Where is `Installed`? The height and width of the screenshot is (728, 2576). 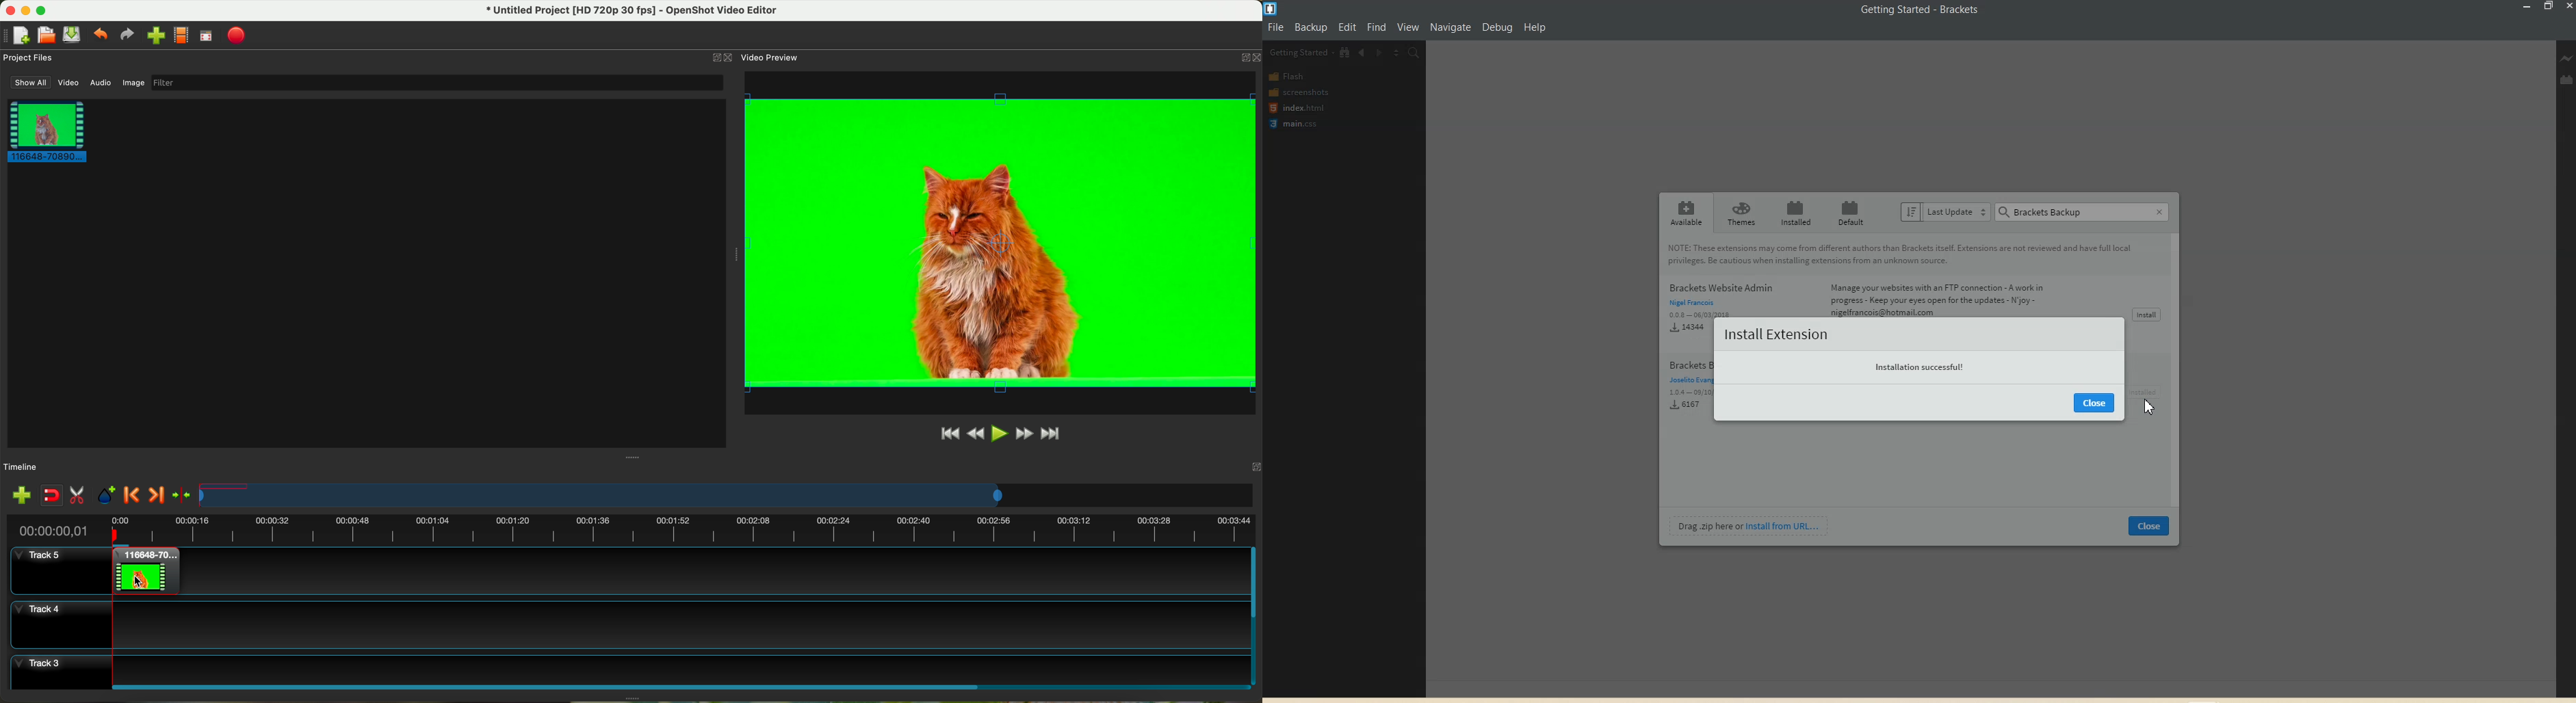 Installed is located at coordinates (1795, 213).